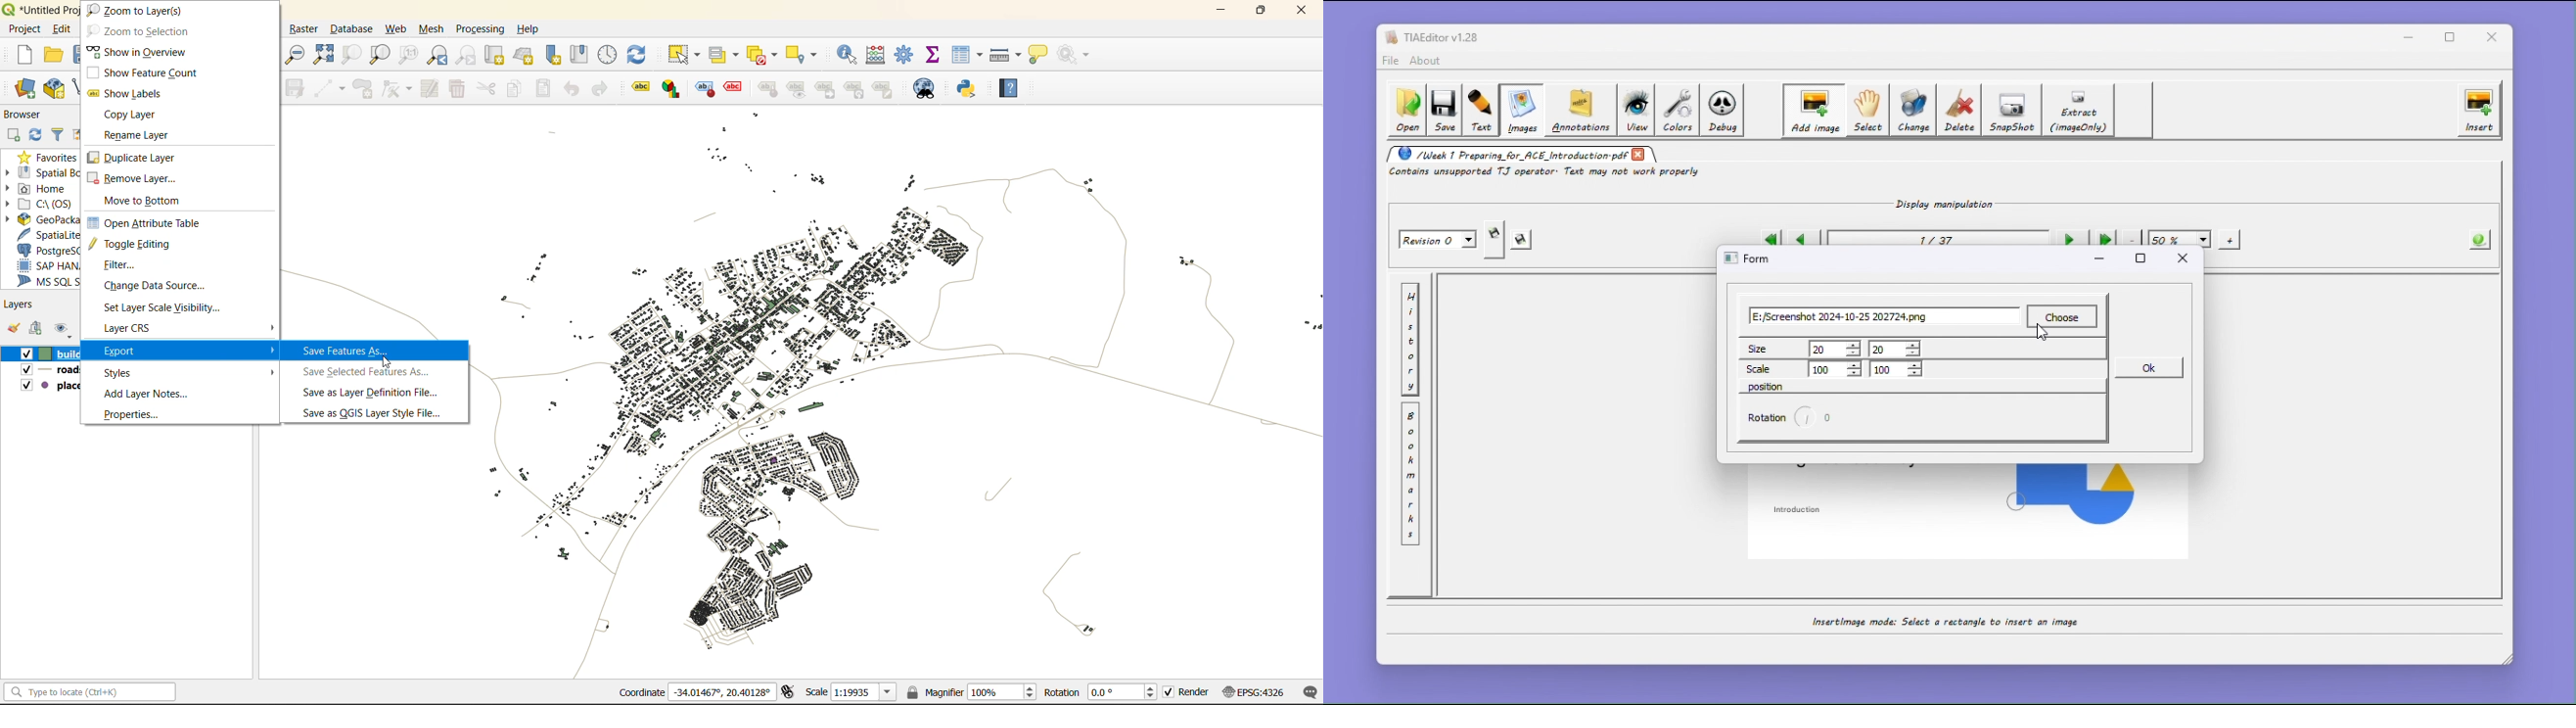  Describe the element at coordinates (1405, 111) in the screenshot. I see `Open` at that location.